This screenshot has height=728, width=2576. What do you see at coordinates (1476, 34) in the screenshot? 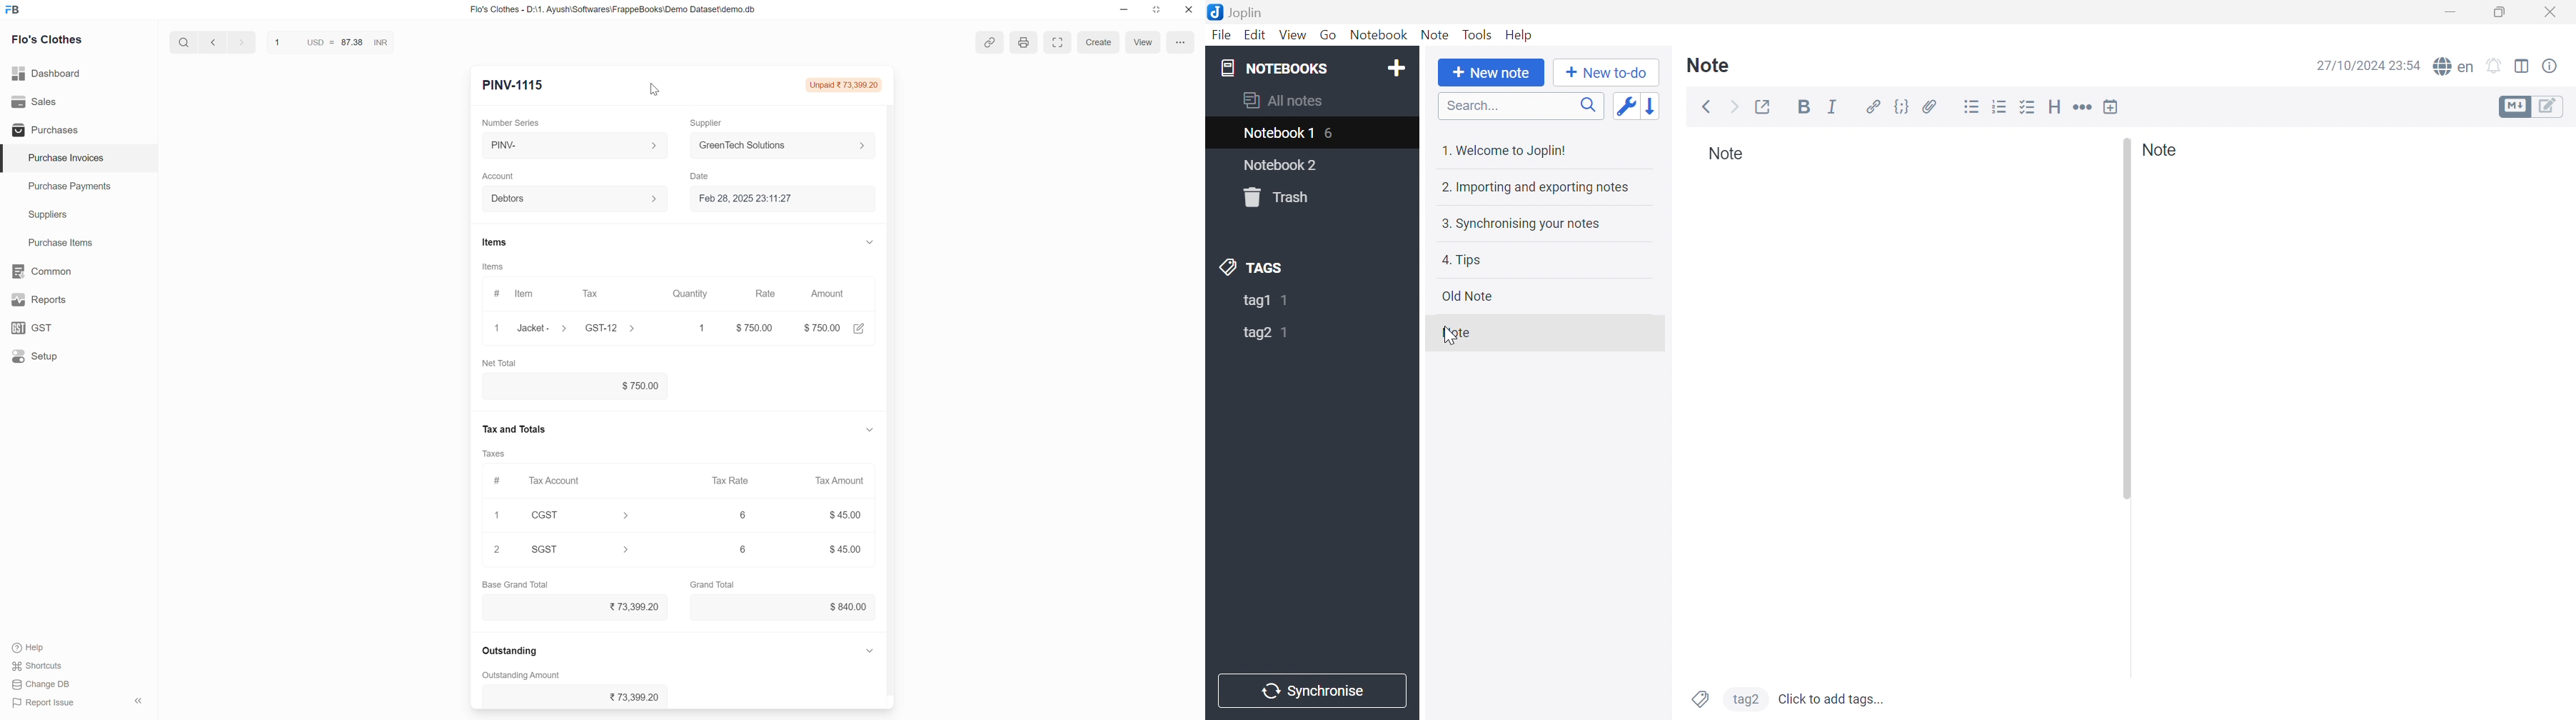
I see `Tools` at bounding box center [1476, 34].